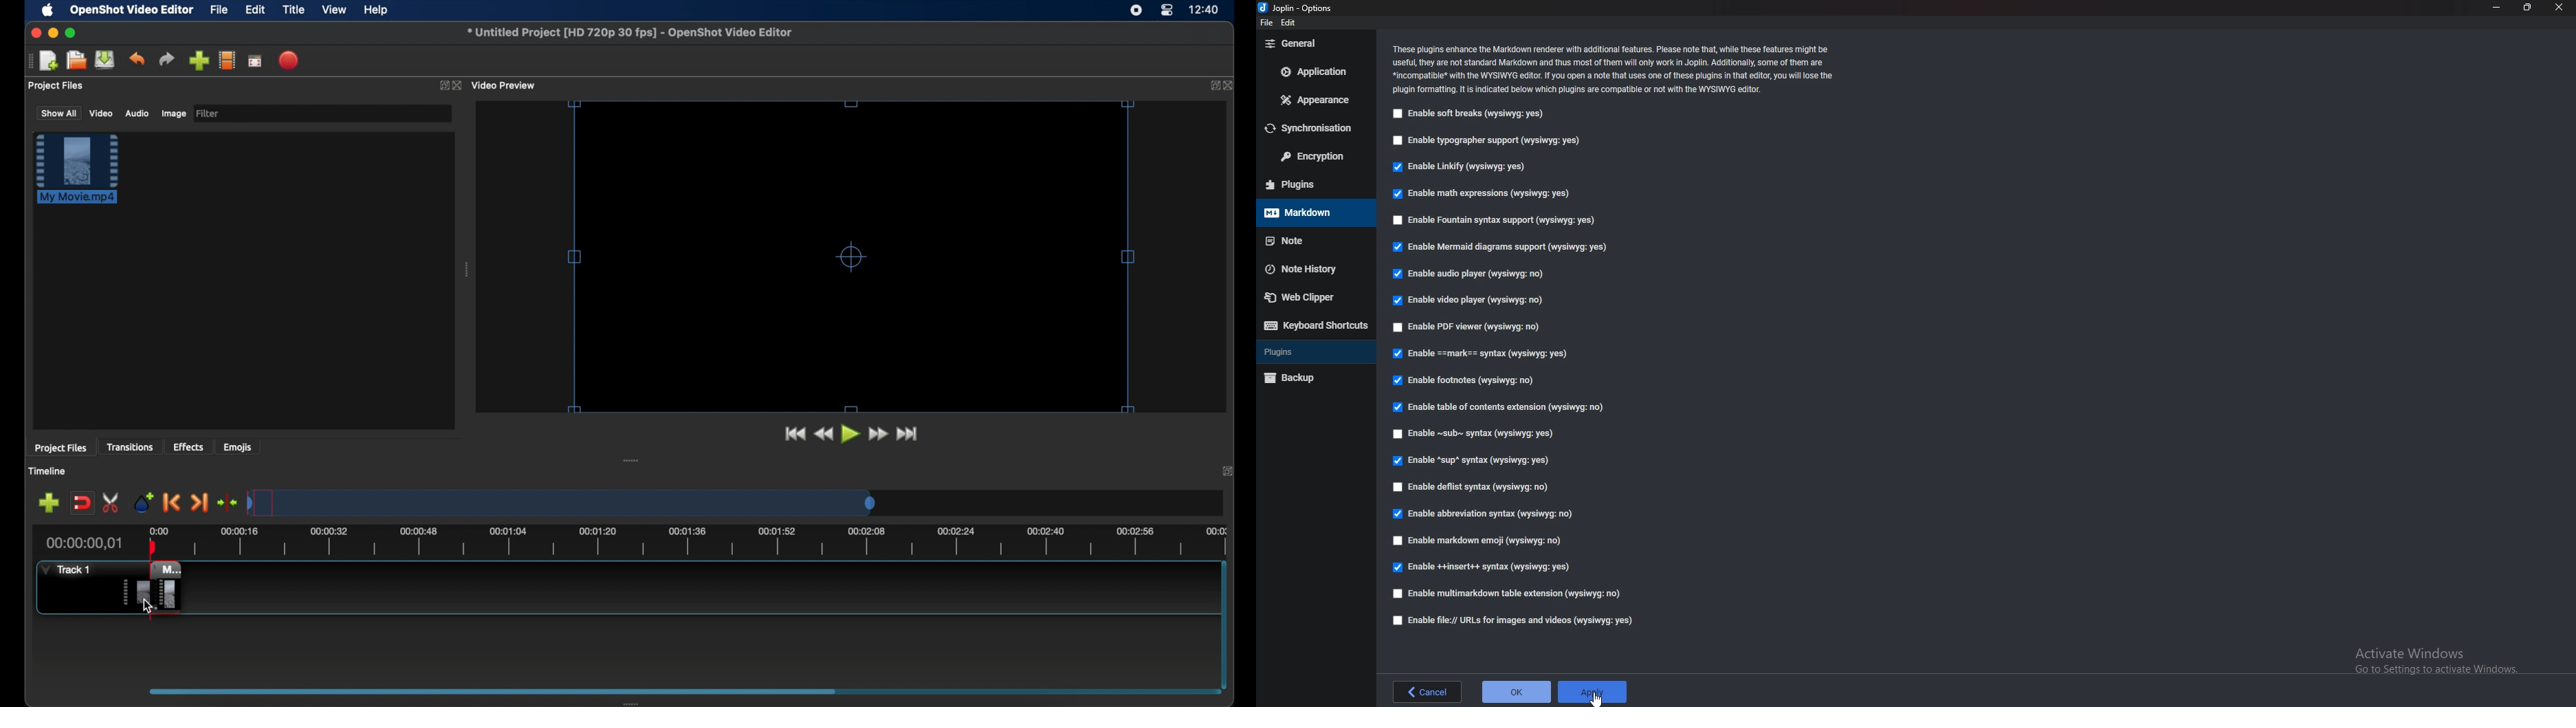 The height and width of the screenshot is (728, 2576). Describe the element at coordinates (1508, 594) in the screenshot. I see `Enable multi markdown table extension` at that location.